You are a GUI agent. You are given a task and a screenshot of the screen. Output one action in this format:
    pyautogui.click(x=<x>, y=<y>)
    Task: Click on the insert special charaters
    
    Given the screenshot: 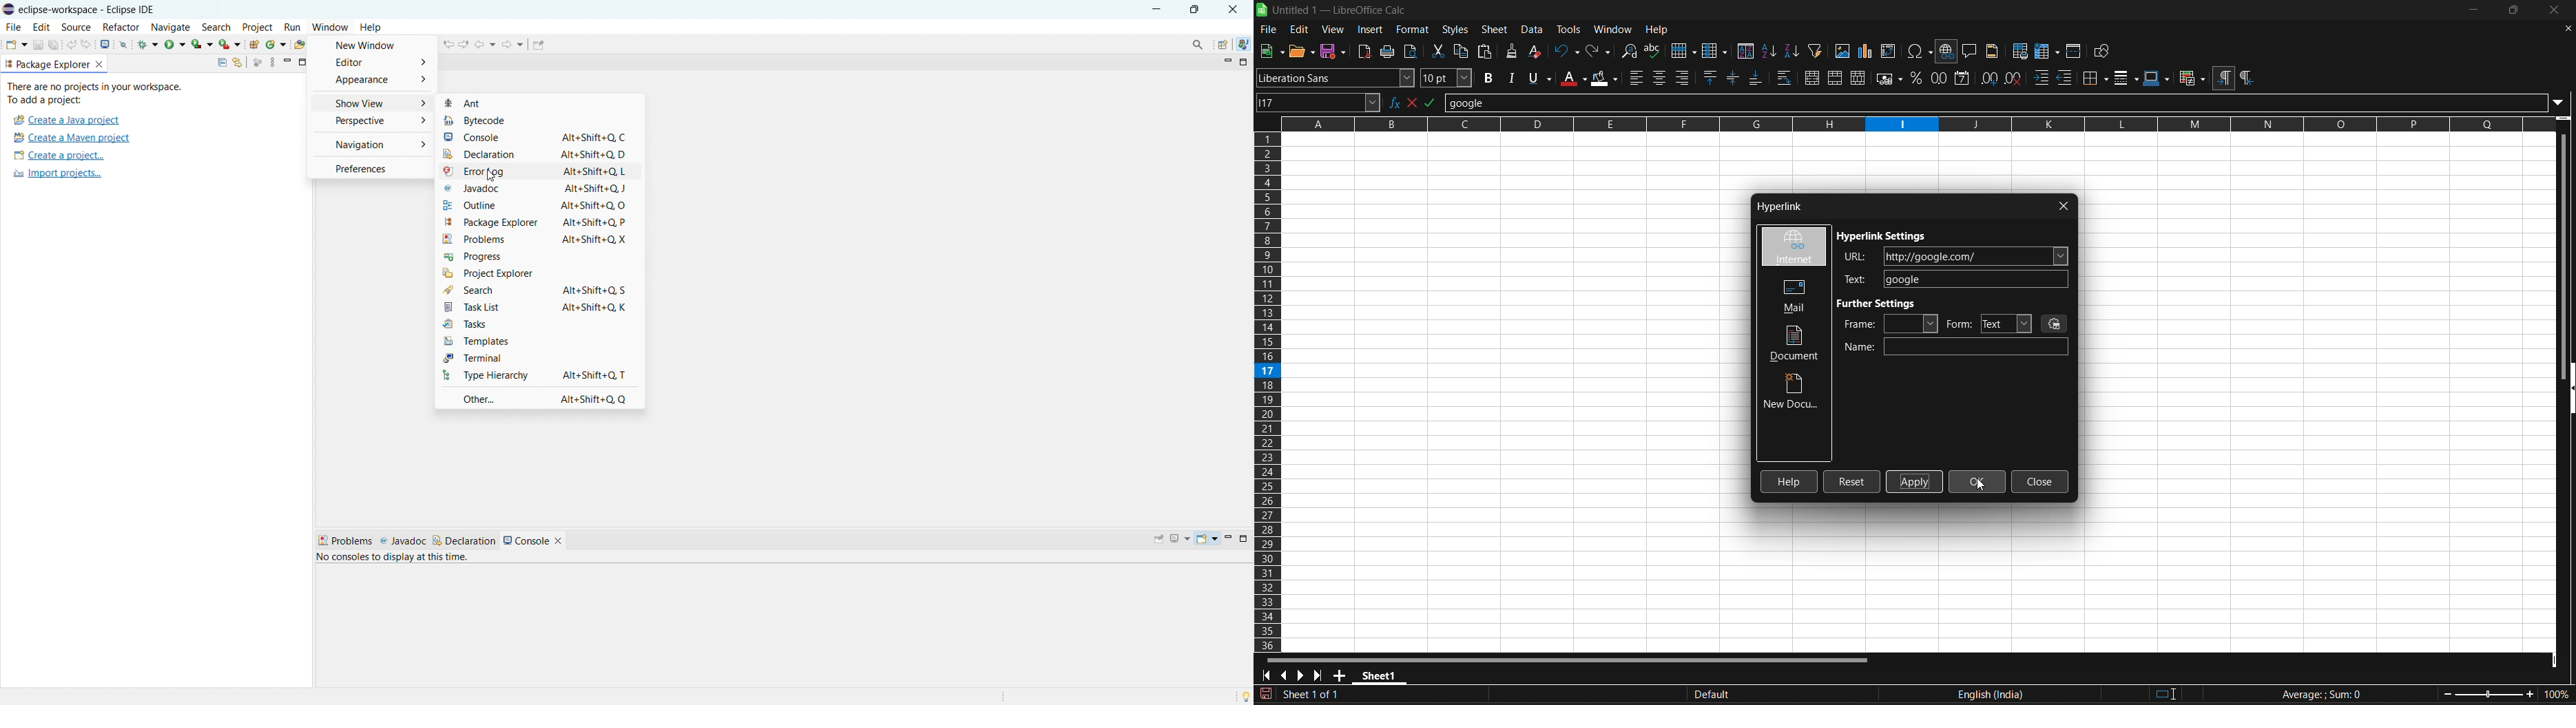 What is the action you would take?
    pyautogui.click(x=1918, y=51)
    